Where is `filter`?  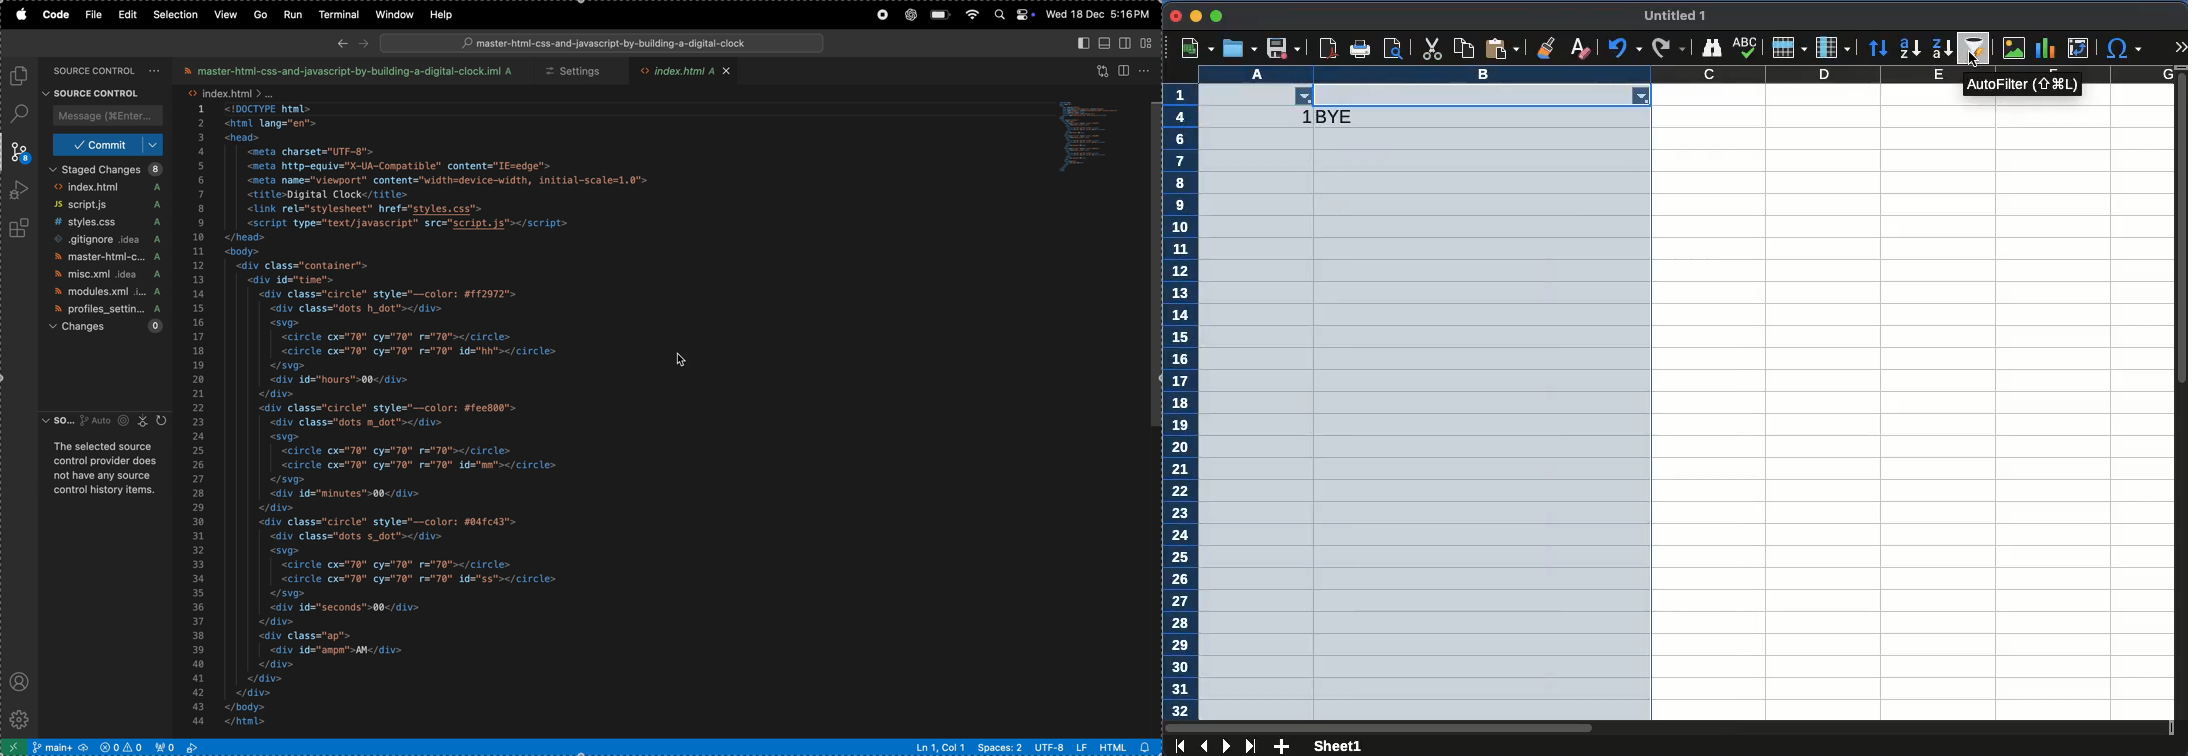
filter is located at coordinates (1638, 95).